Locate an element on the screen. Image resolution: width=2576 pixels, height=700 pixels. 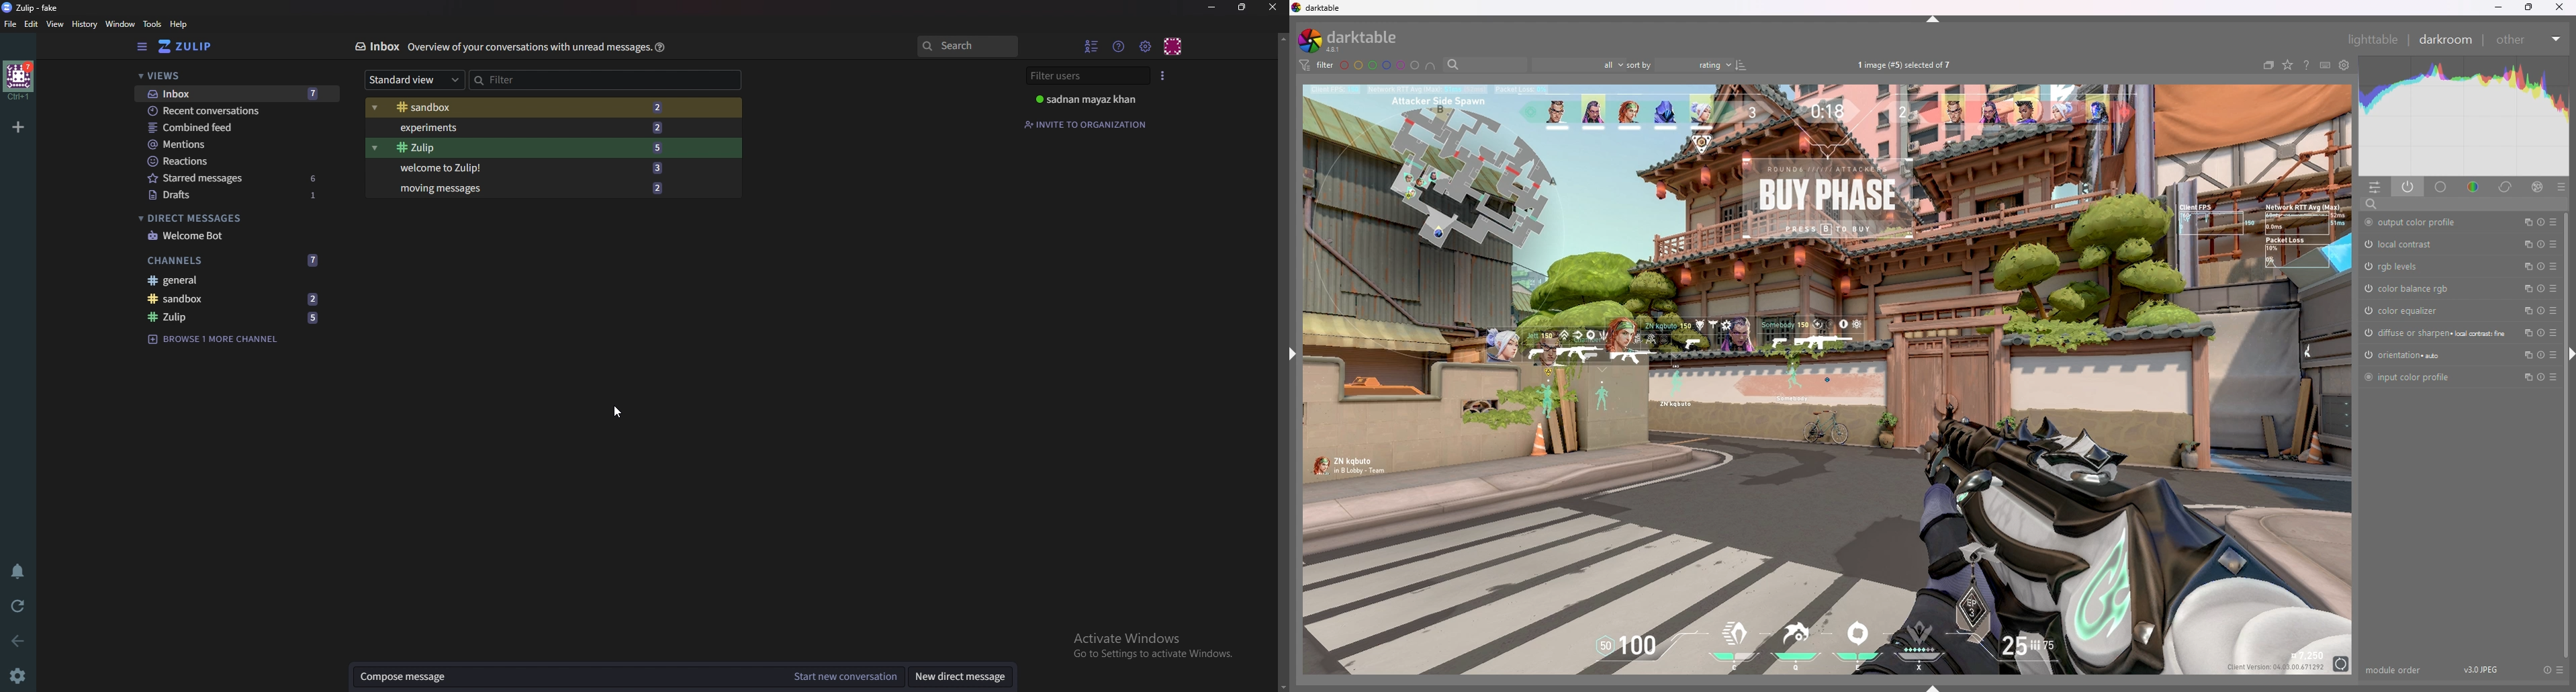
view is located at coordinates (55, 25).